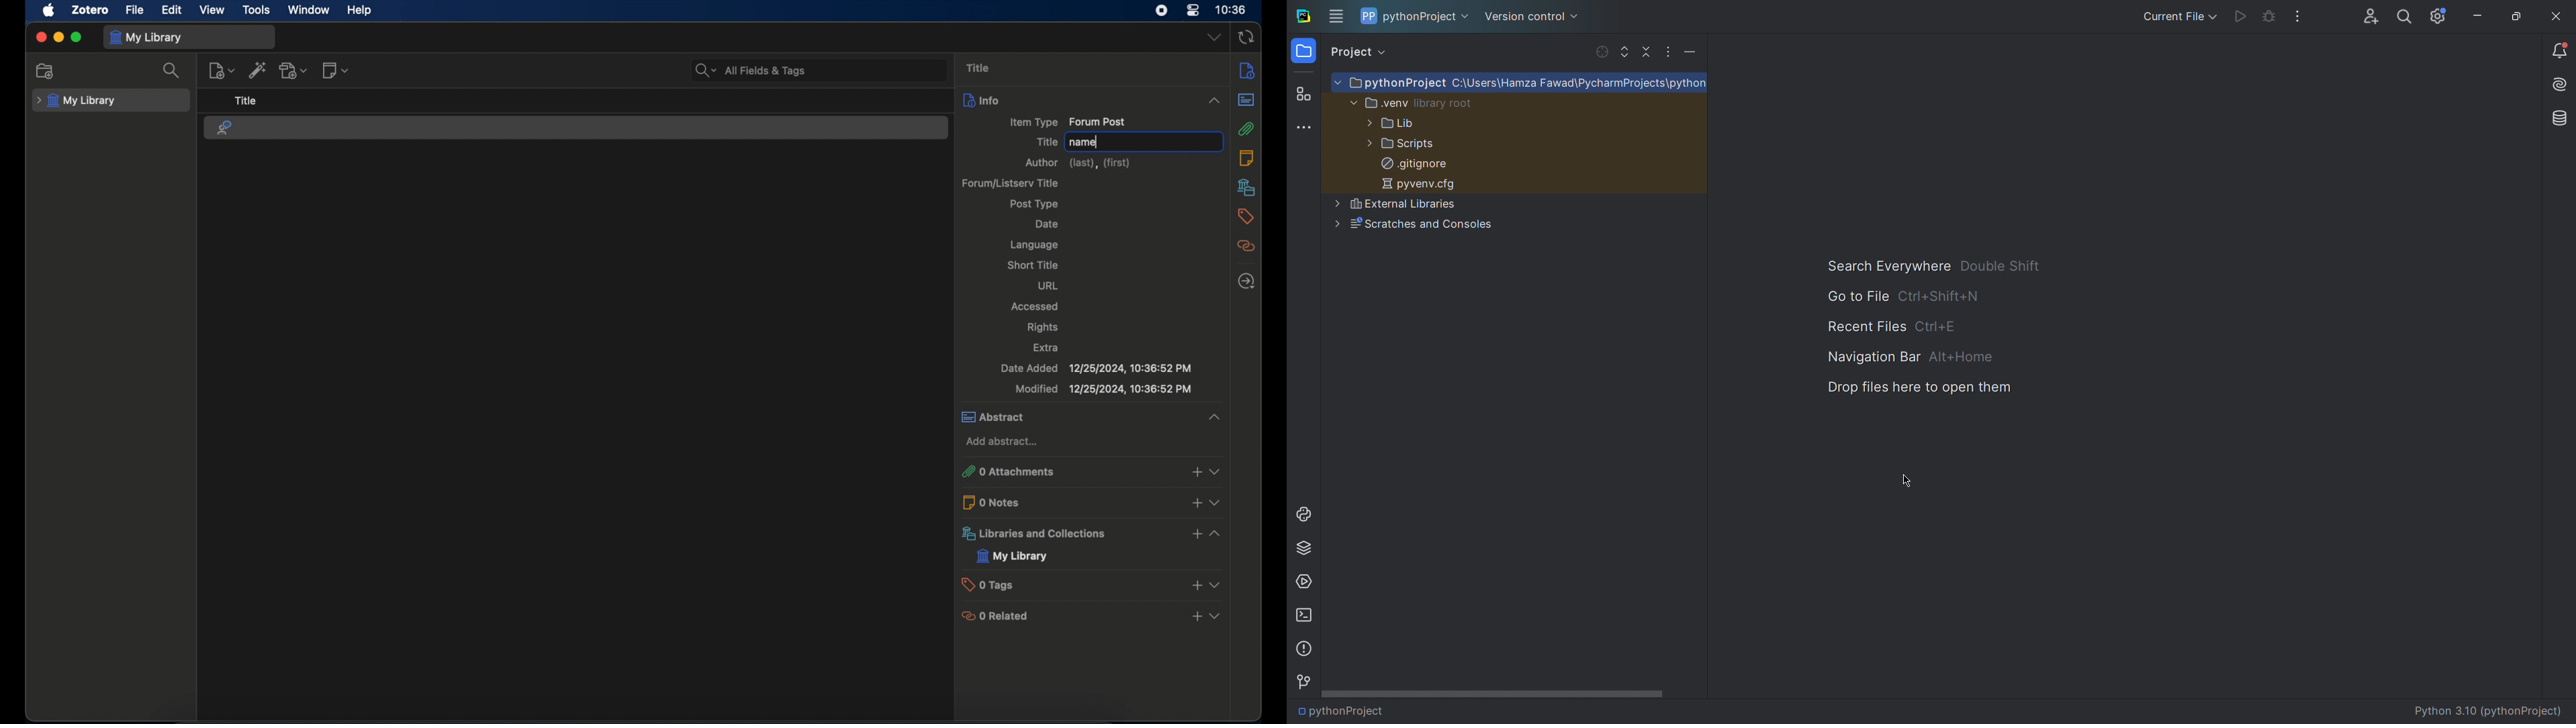  What do you see at coordinates (1034, 265) in the screenshot?
I see `short title` at bounding box center [1034, 265].